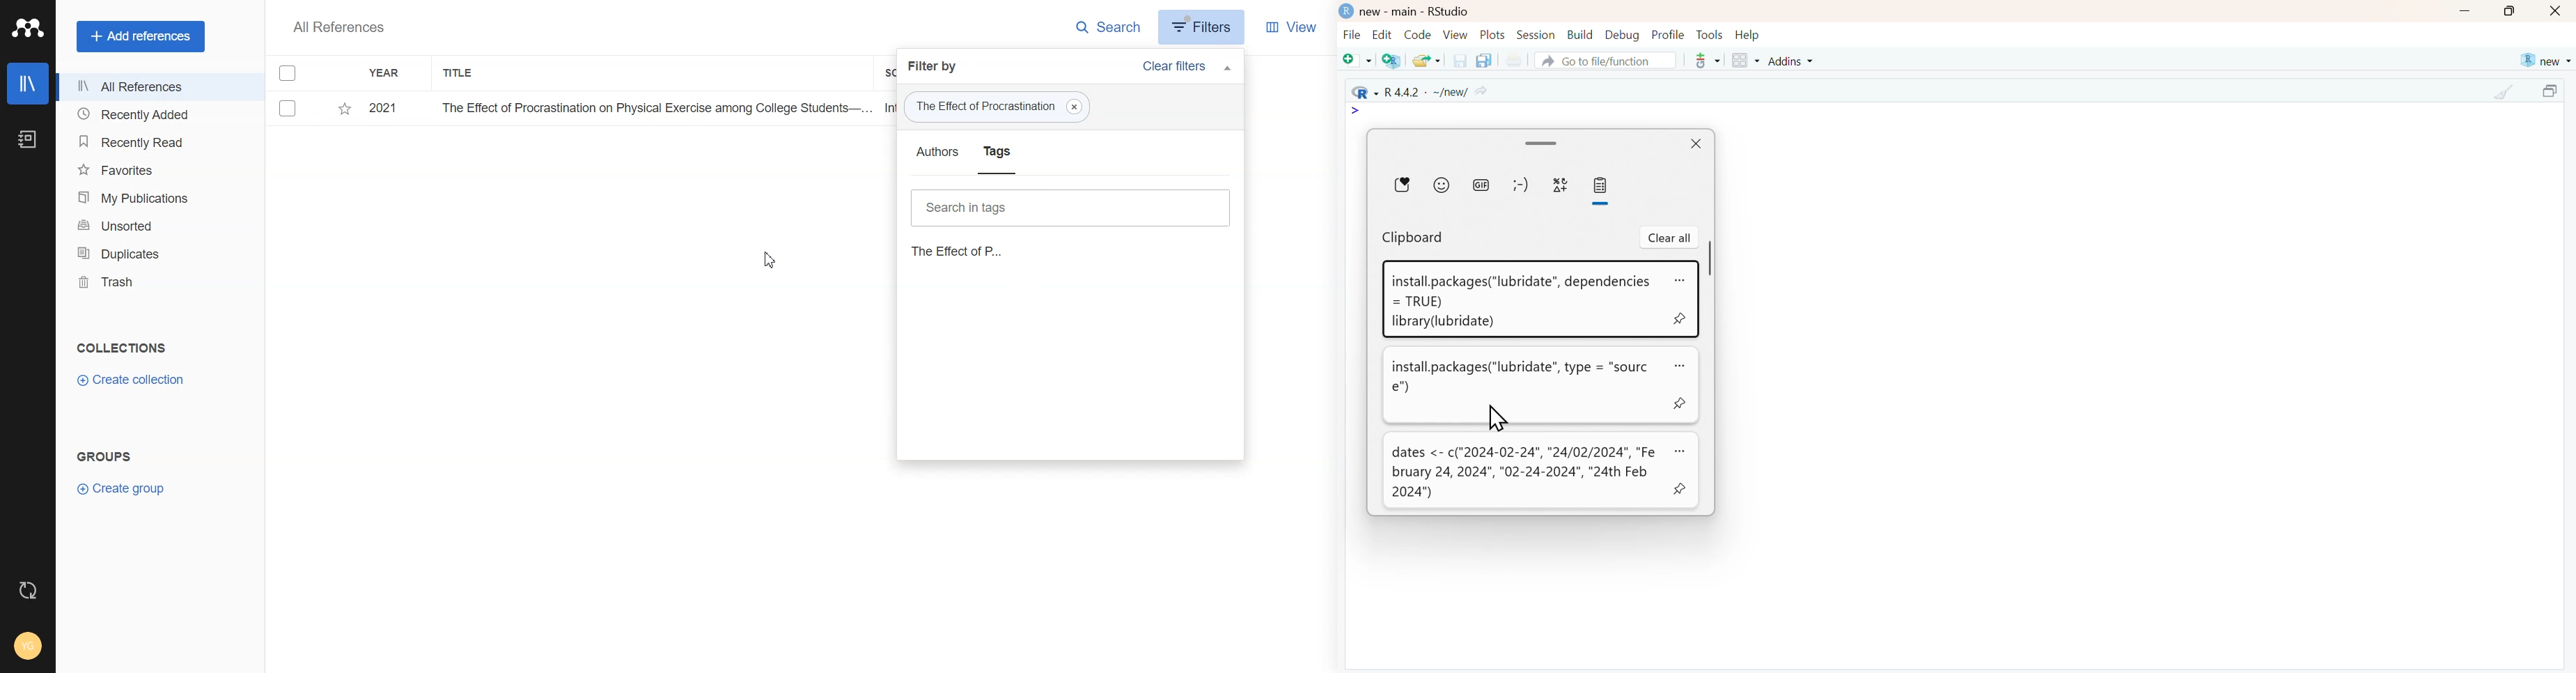  What do you see at coordinates (1536, 34) in the screenshot?
I see `Session` at bounding box center [1536, 34].